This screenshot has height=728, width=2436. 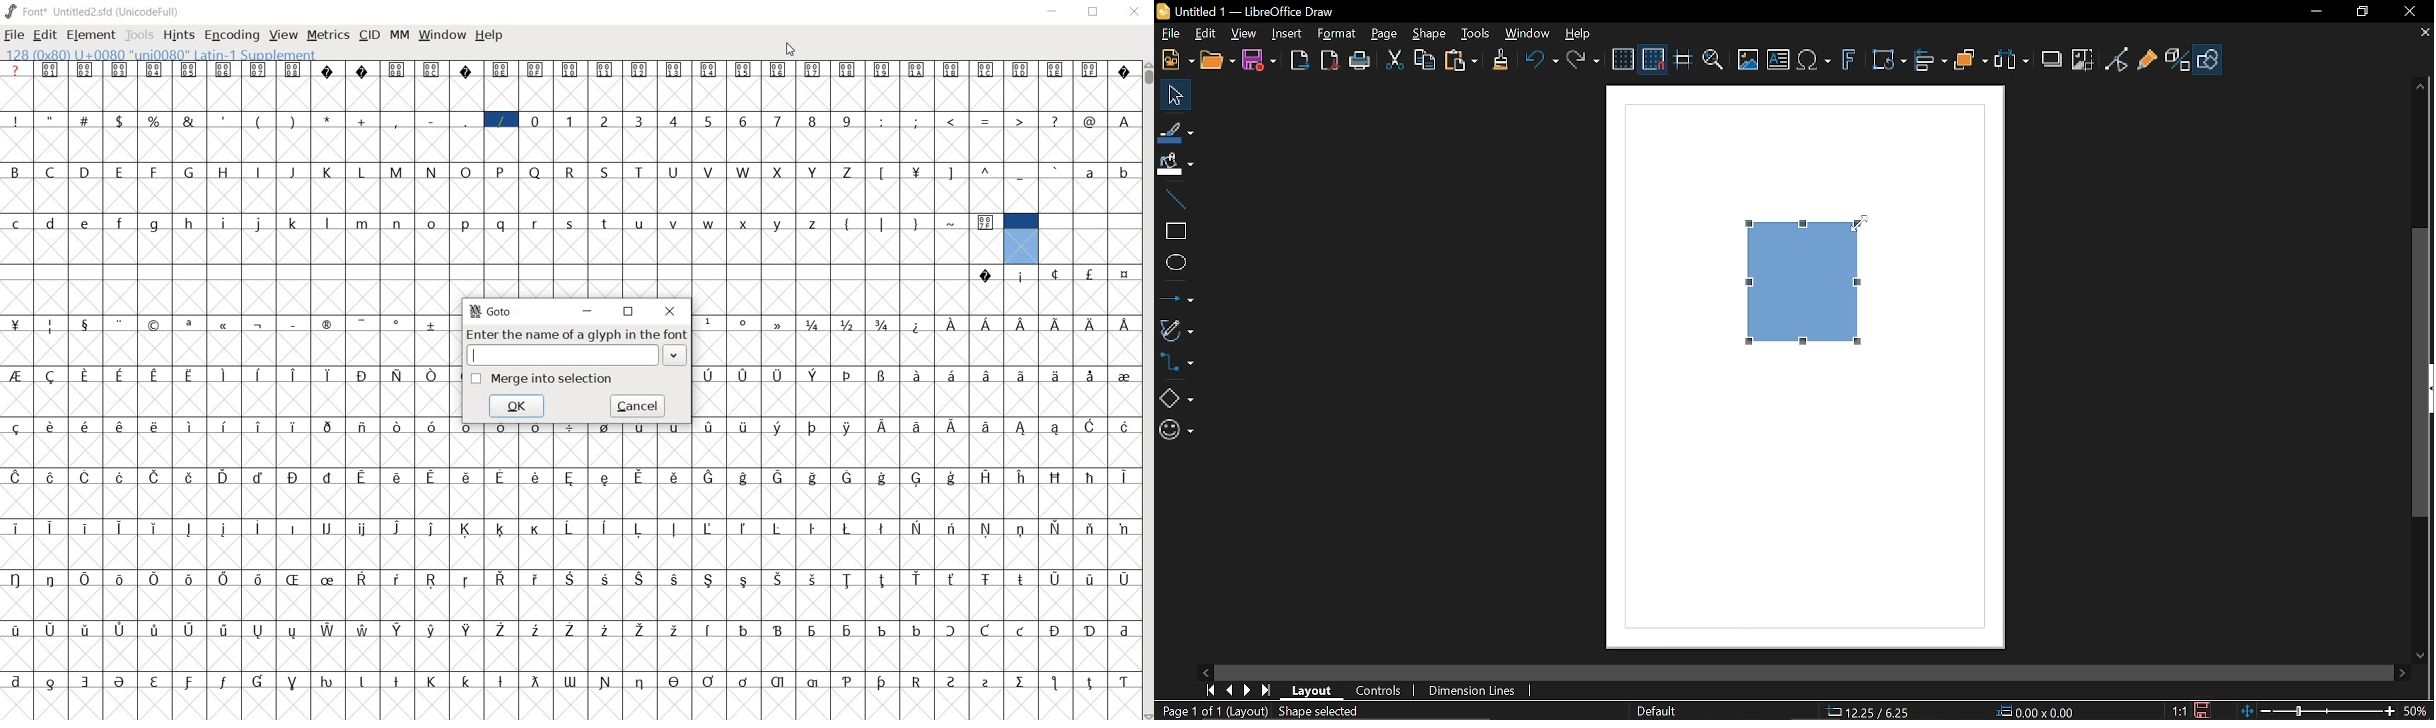 I want to click on undo, so click(x=1542, y=60).